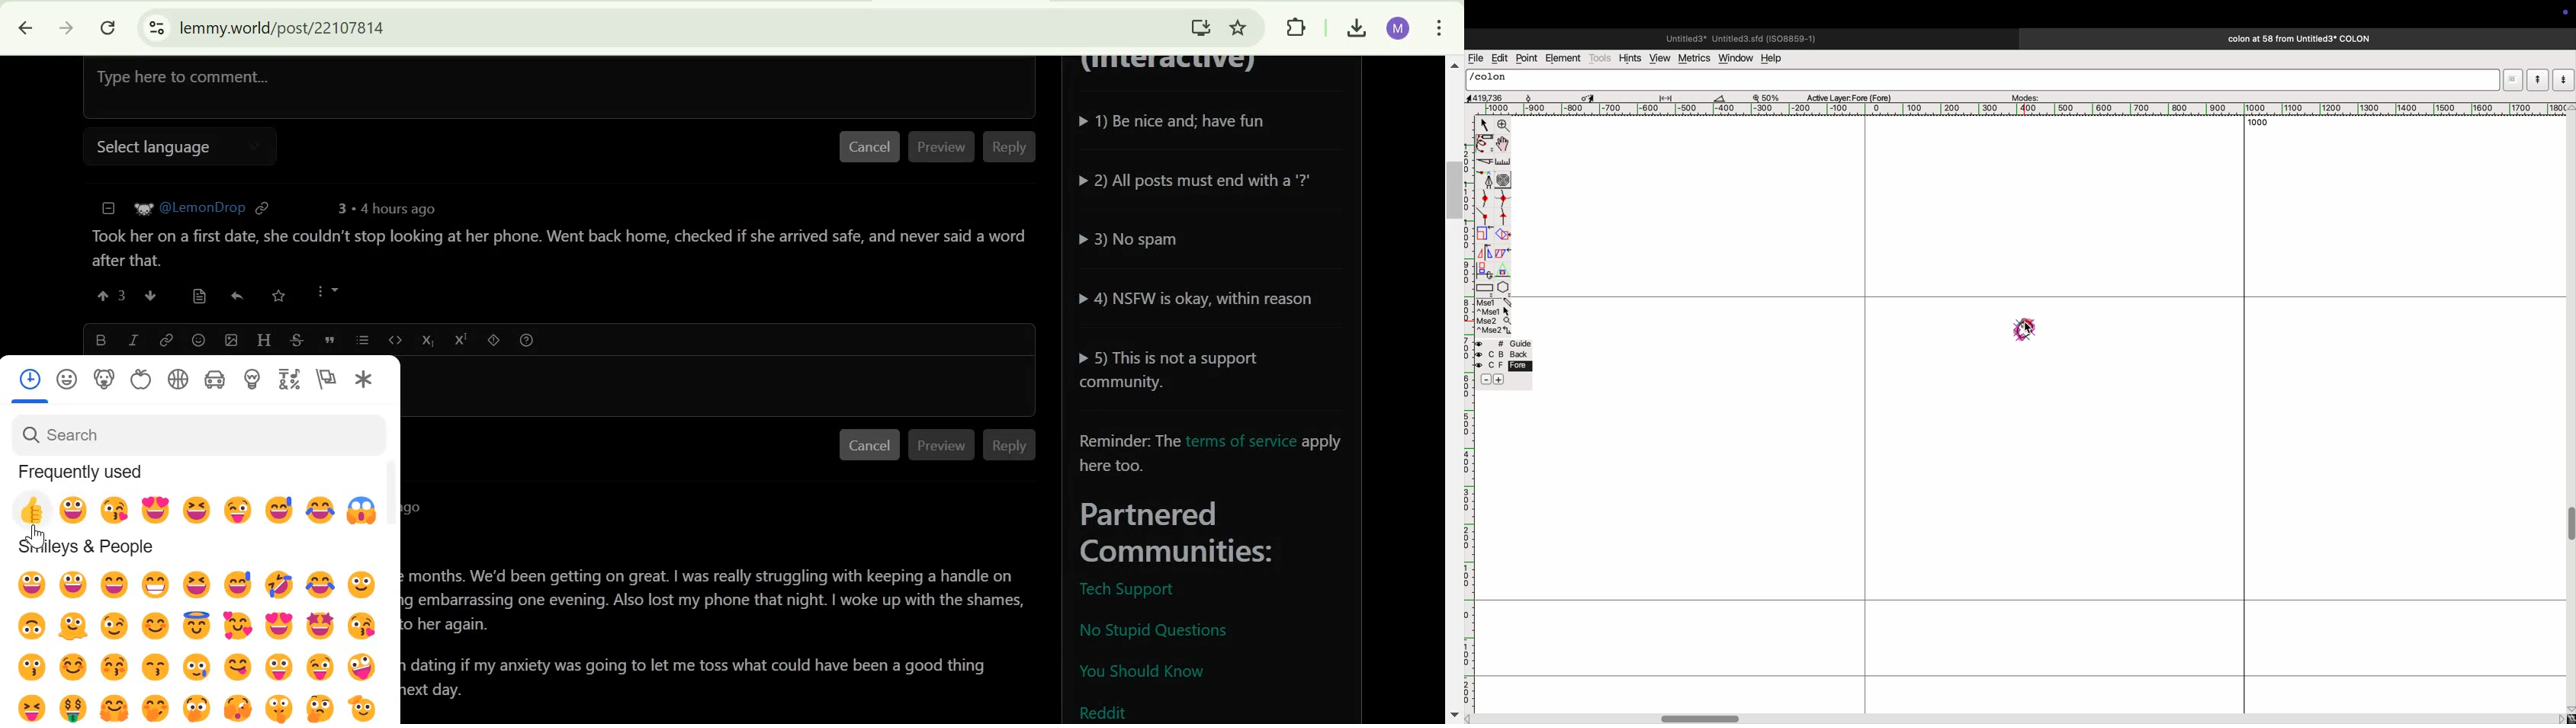 The image size is (2576, 728). What do you see at coordinates (215, 379) in the screenshot?
I see `Travel & places` at bounding box center [215, 379].